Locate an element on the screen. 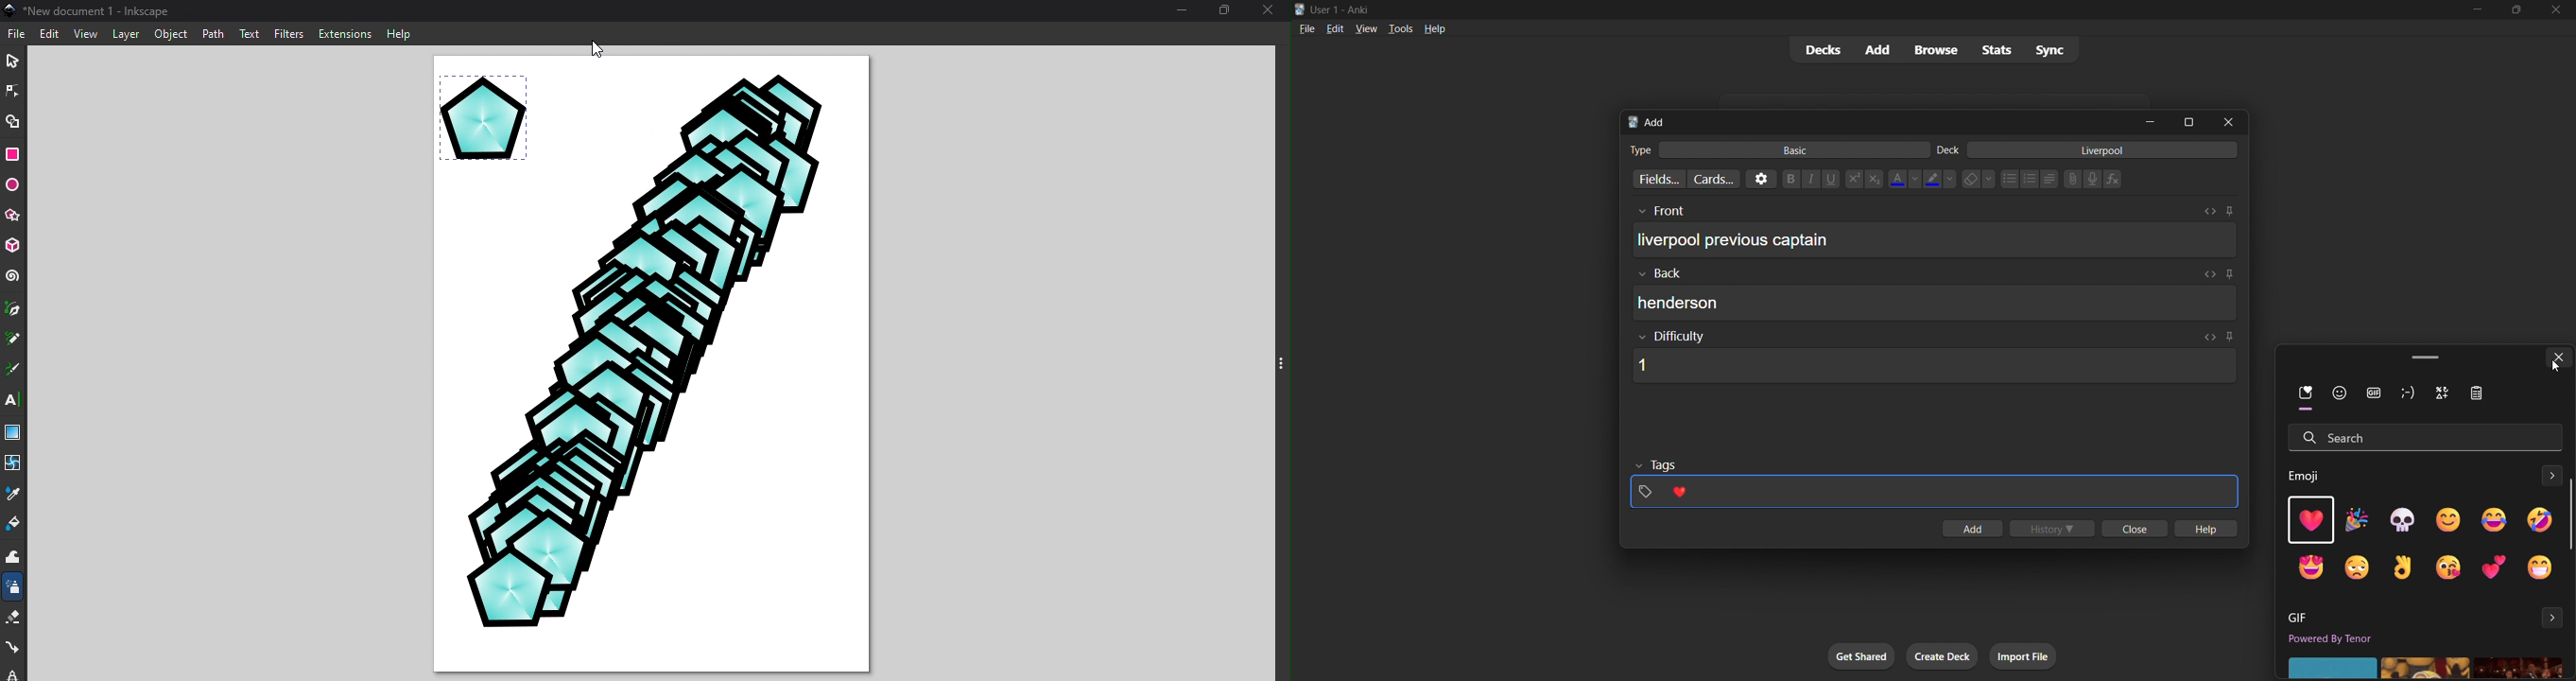  card deck input box is located at coordinates (2091, 152).